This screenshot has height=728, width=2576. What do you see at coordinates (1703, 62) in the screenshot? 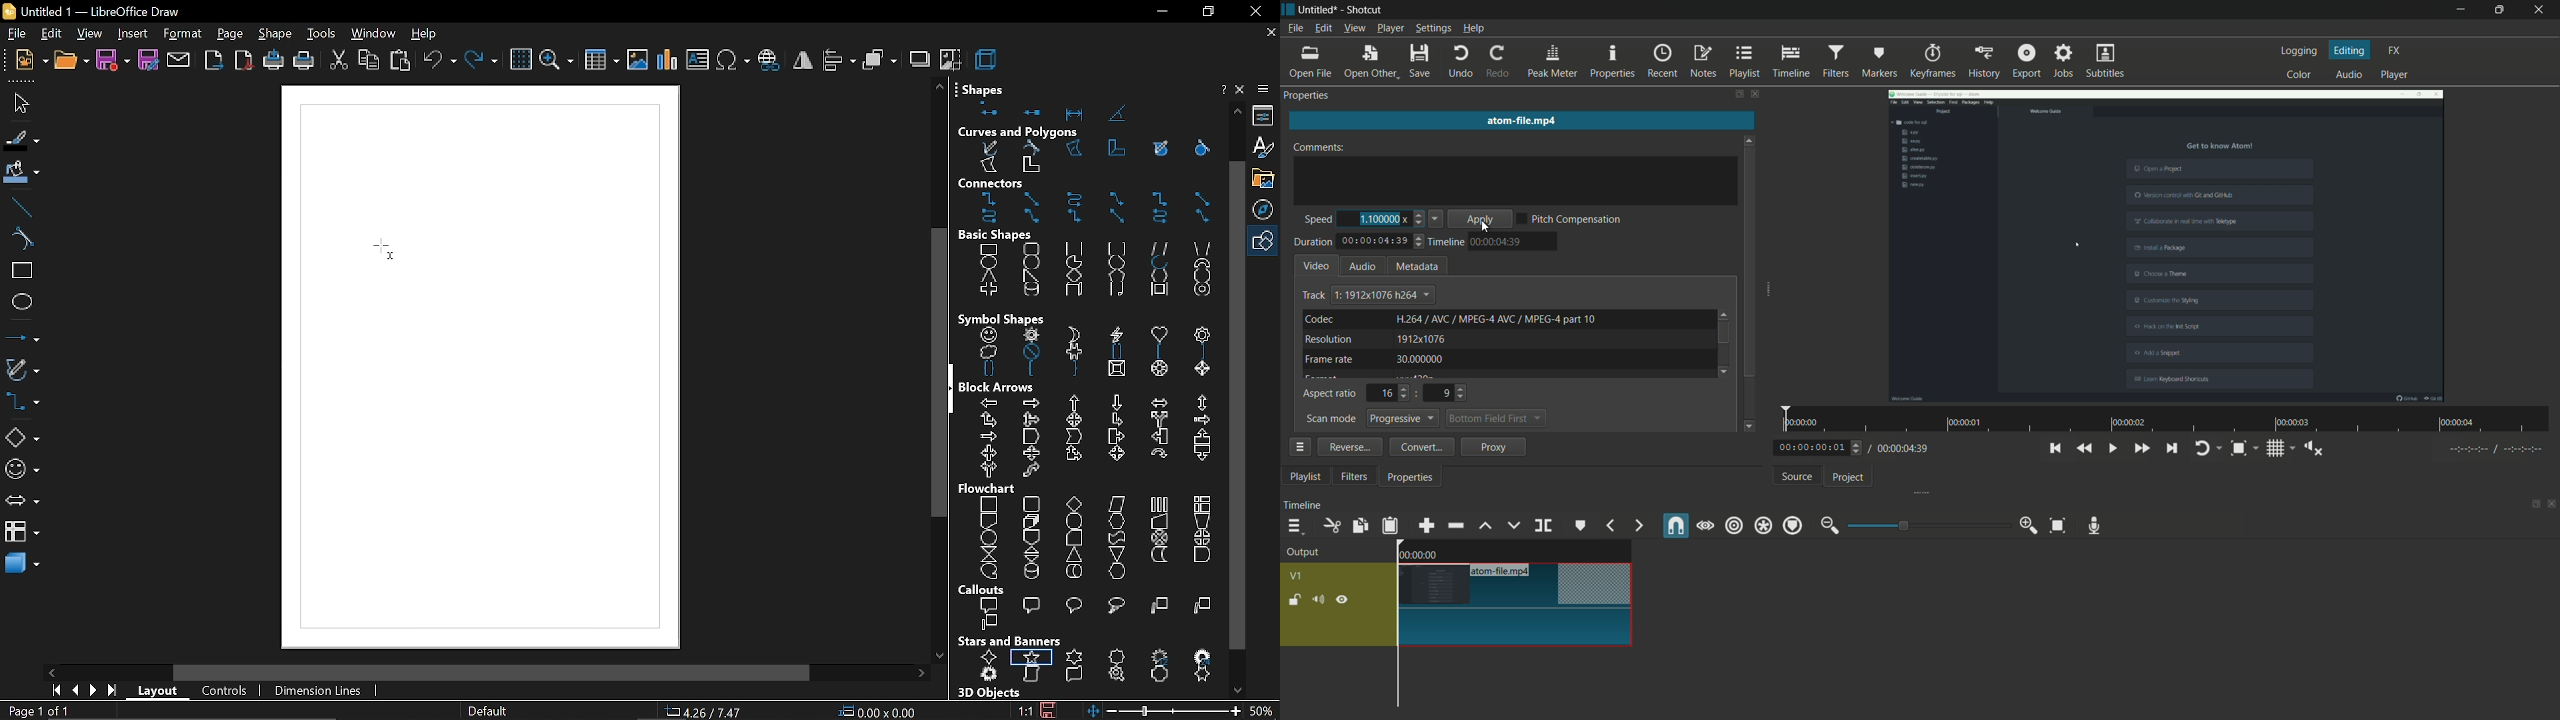
I see `notes` at bounding box center [1703, 62].